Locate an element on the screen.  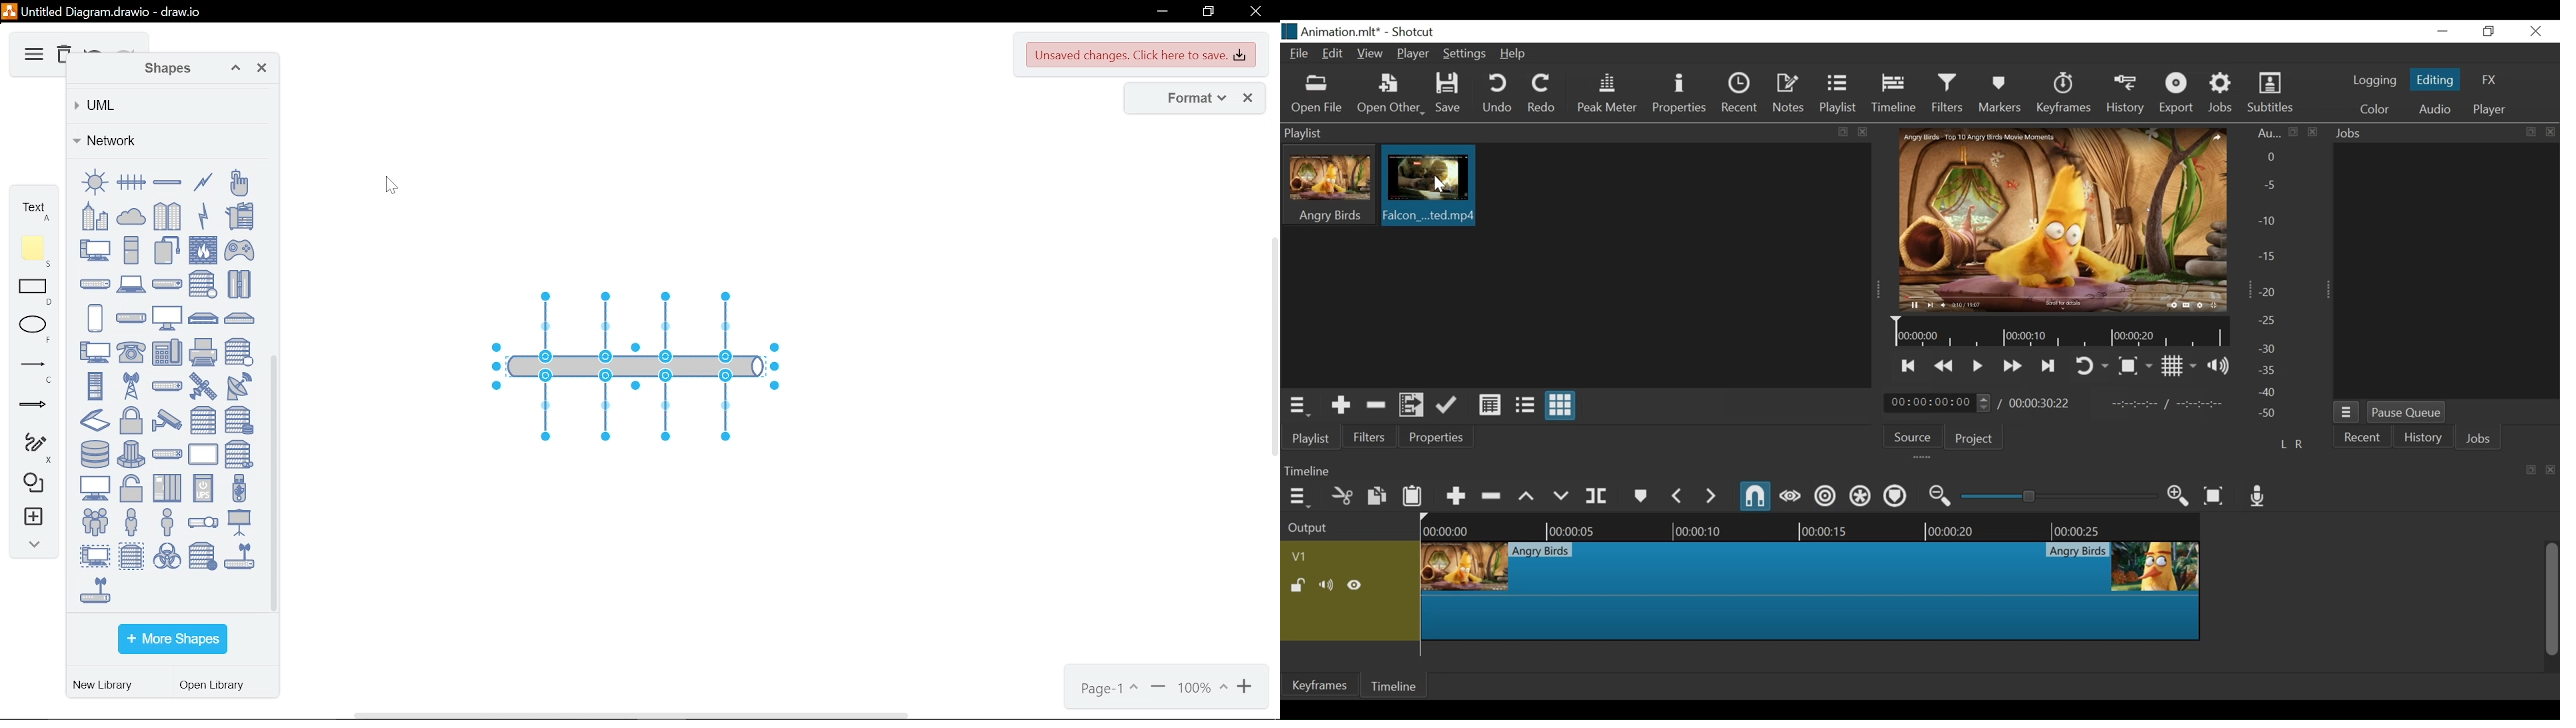
UPS small is located at coordinates (203, 487).